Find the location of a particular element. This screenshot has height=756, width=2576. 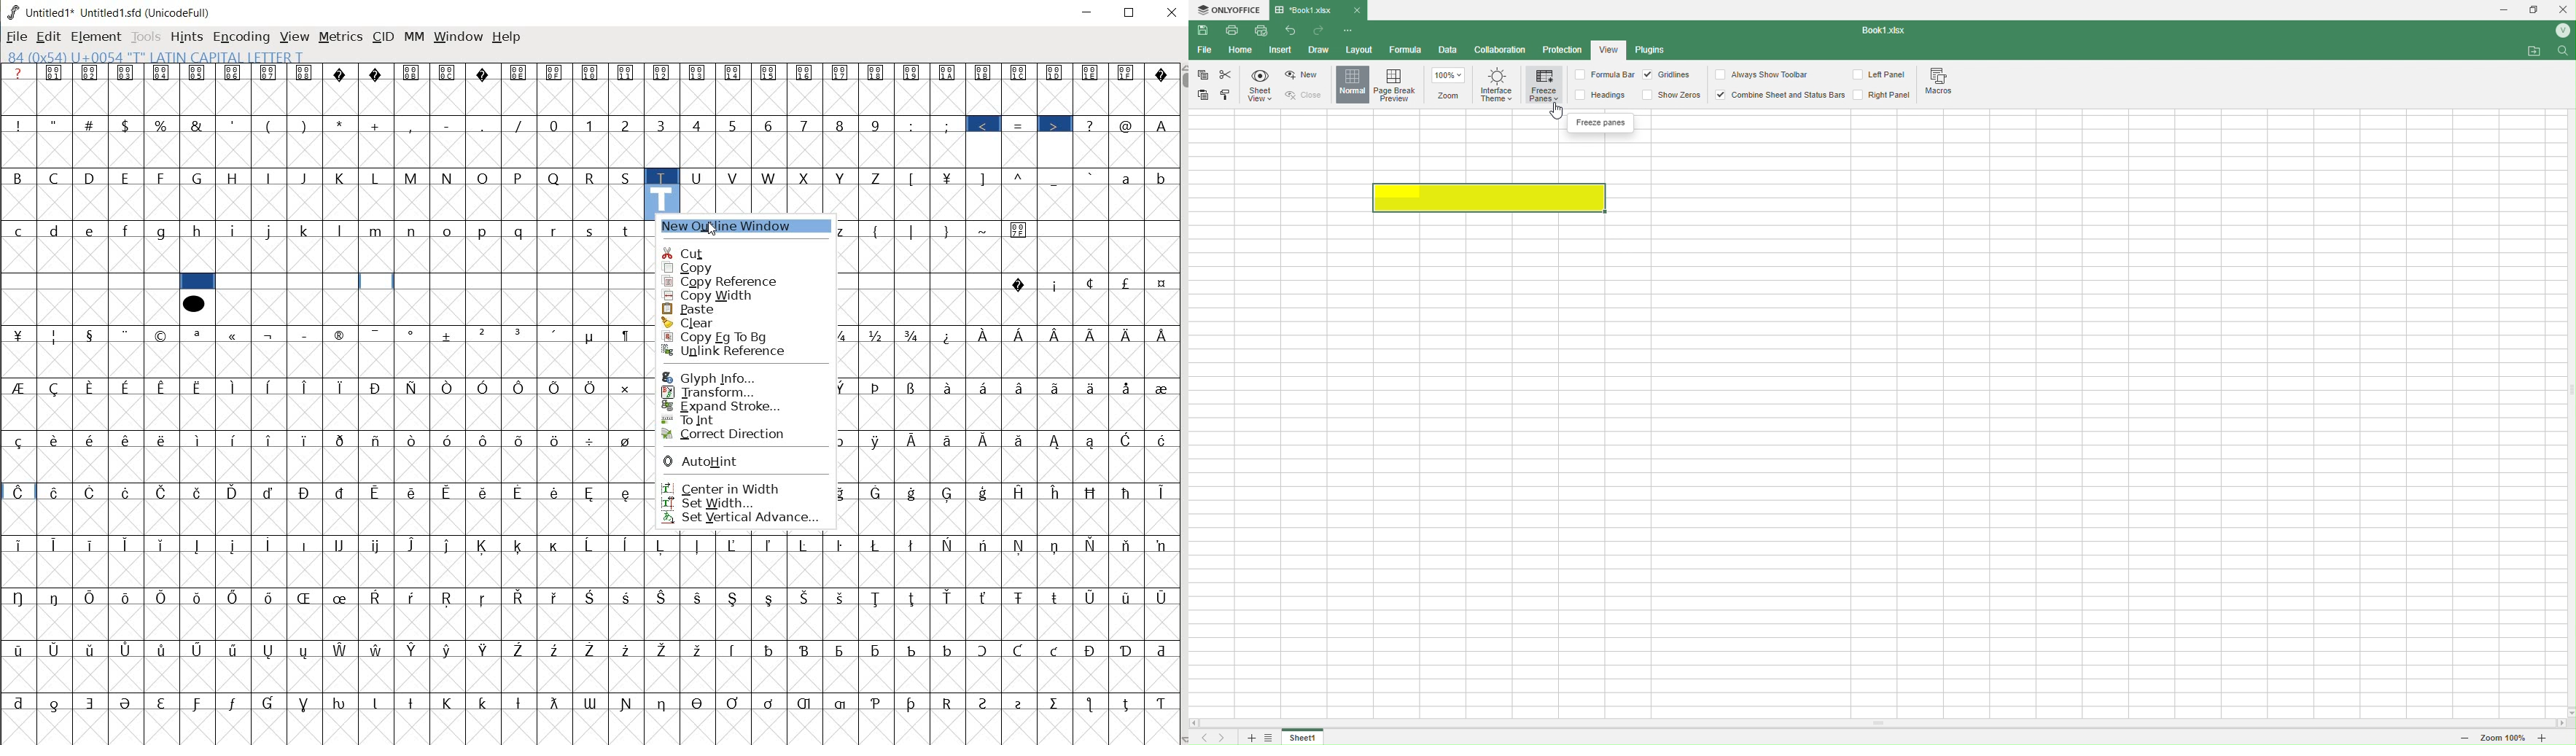

Symbol is located at coordinates (949, 493).